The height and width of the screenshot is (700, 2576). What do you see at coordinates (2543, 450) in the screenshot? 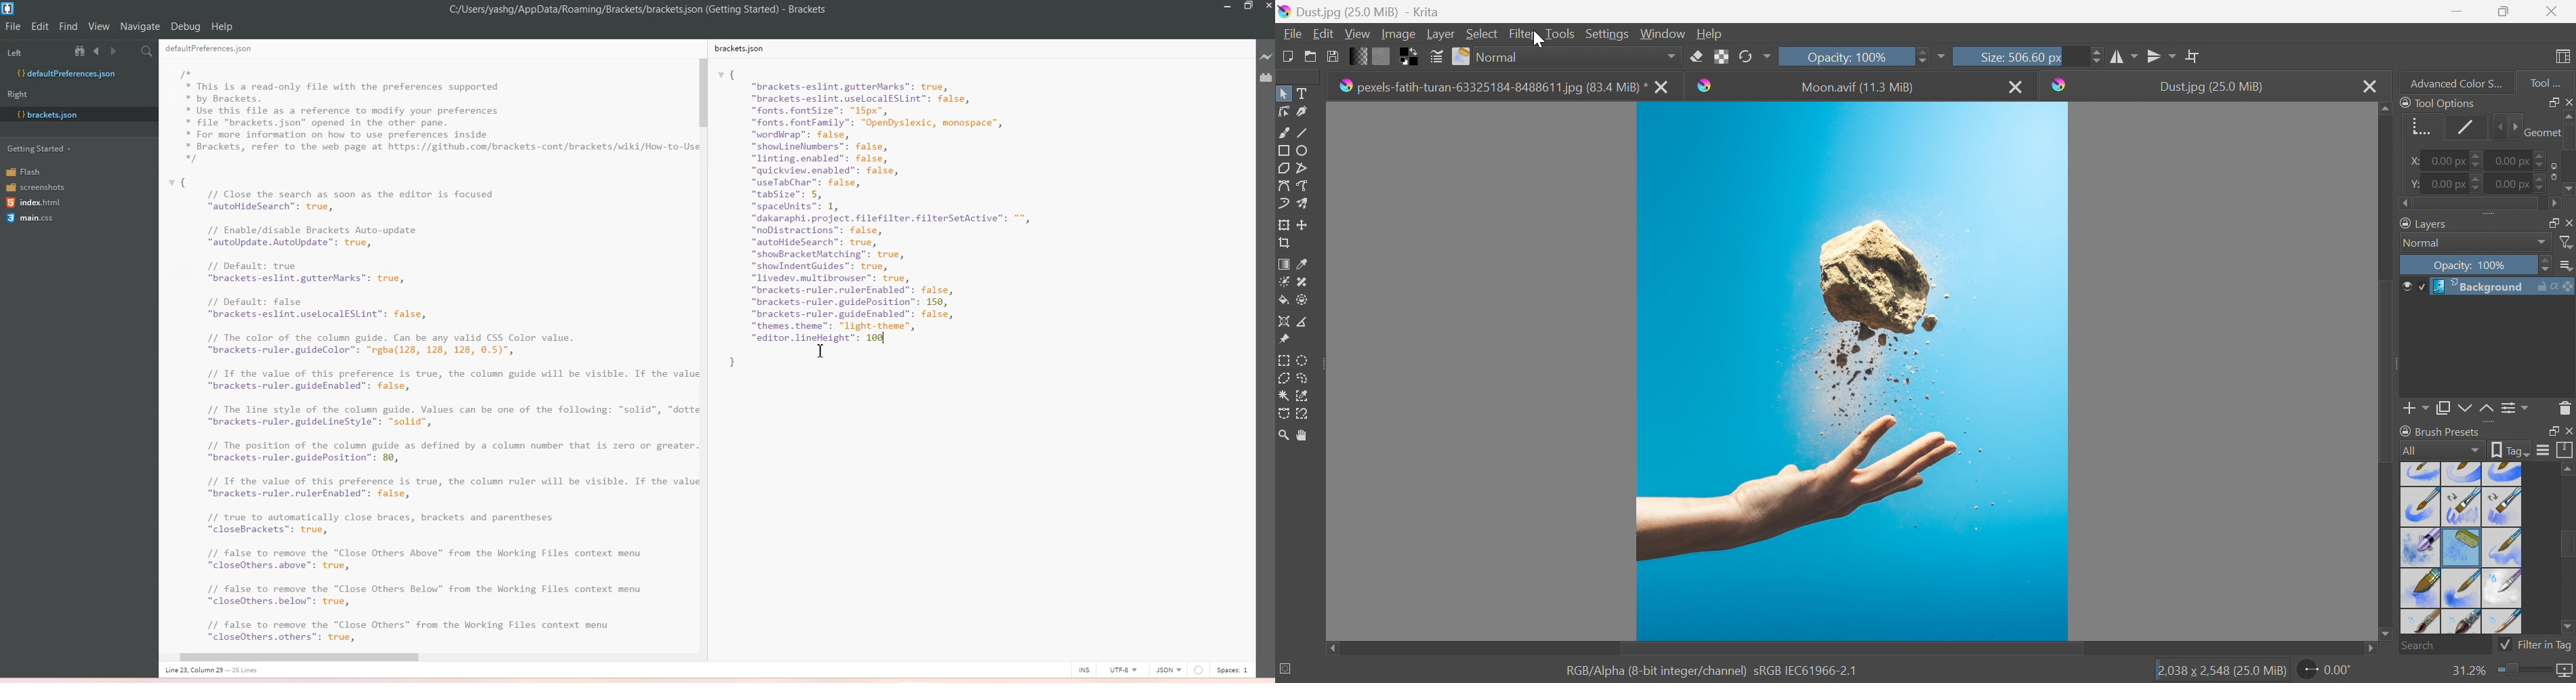
I see `Display settings` at bounding box center [2543, 450].